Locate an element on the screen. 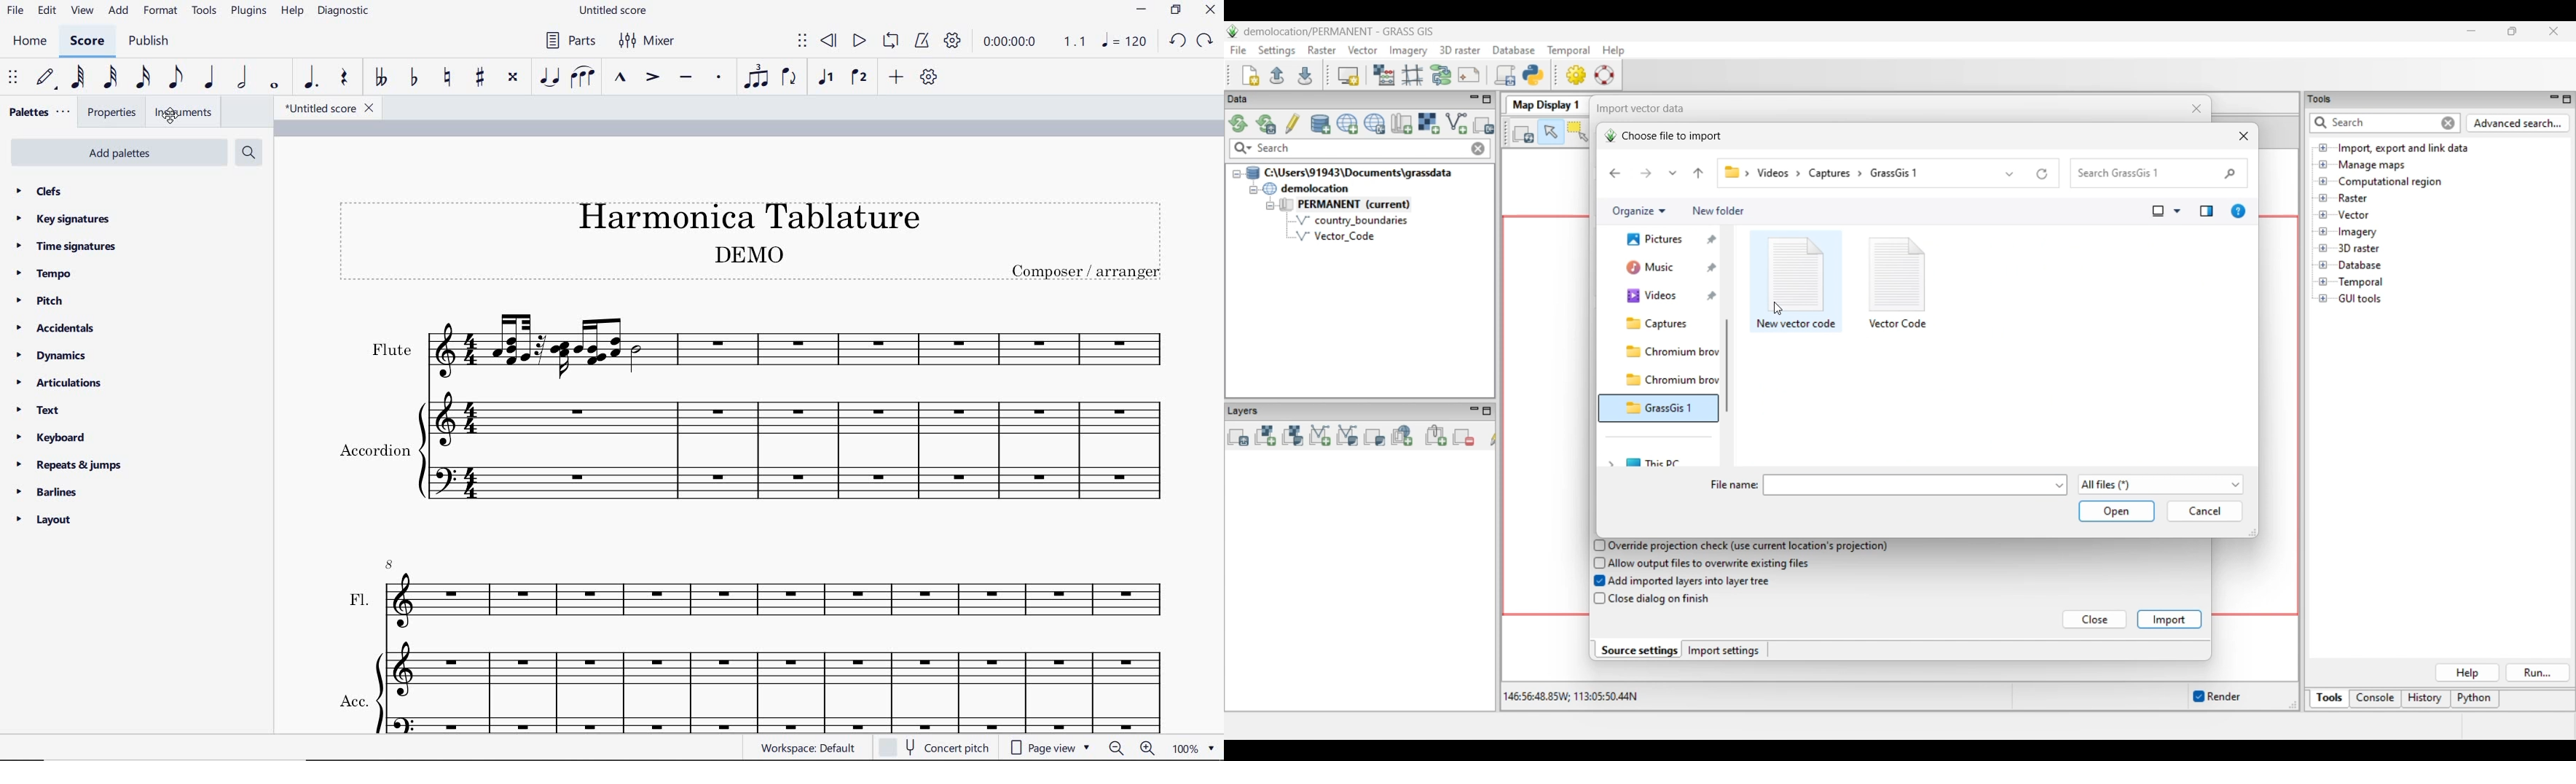 The image size is (2576, 784). key signatures is located at coordinates (65, 221).